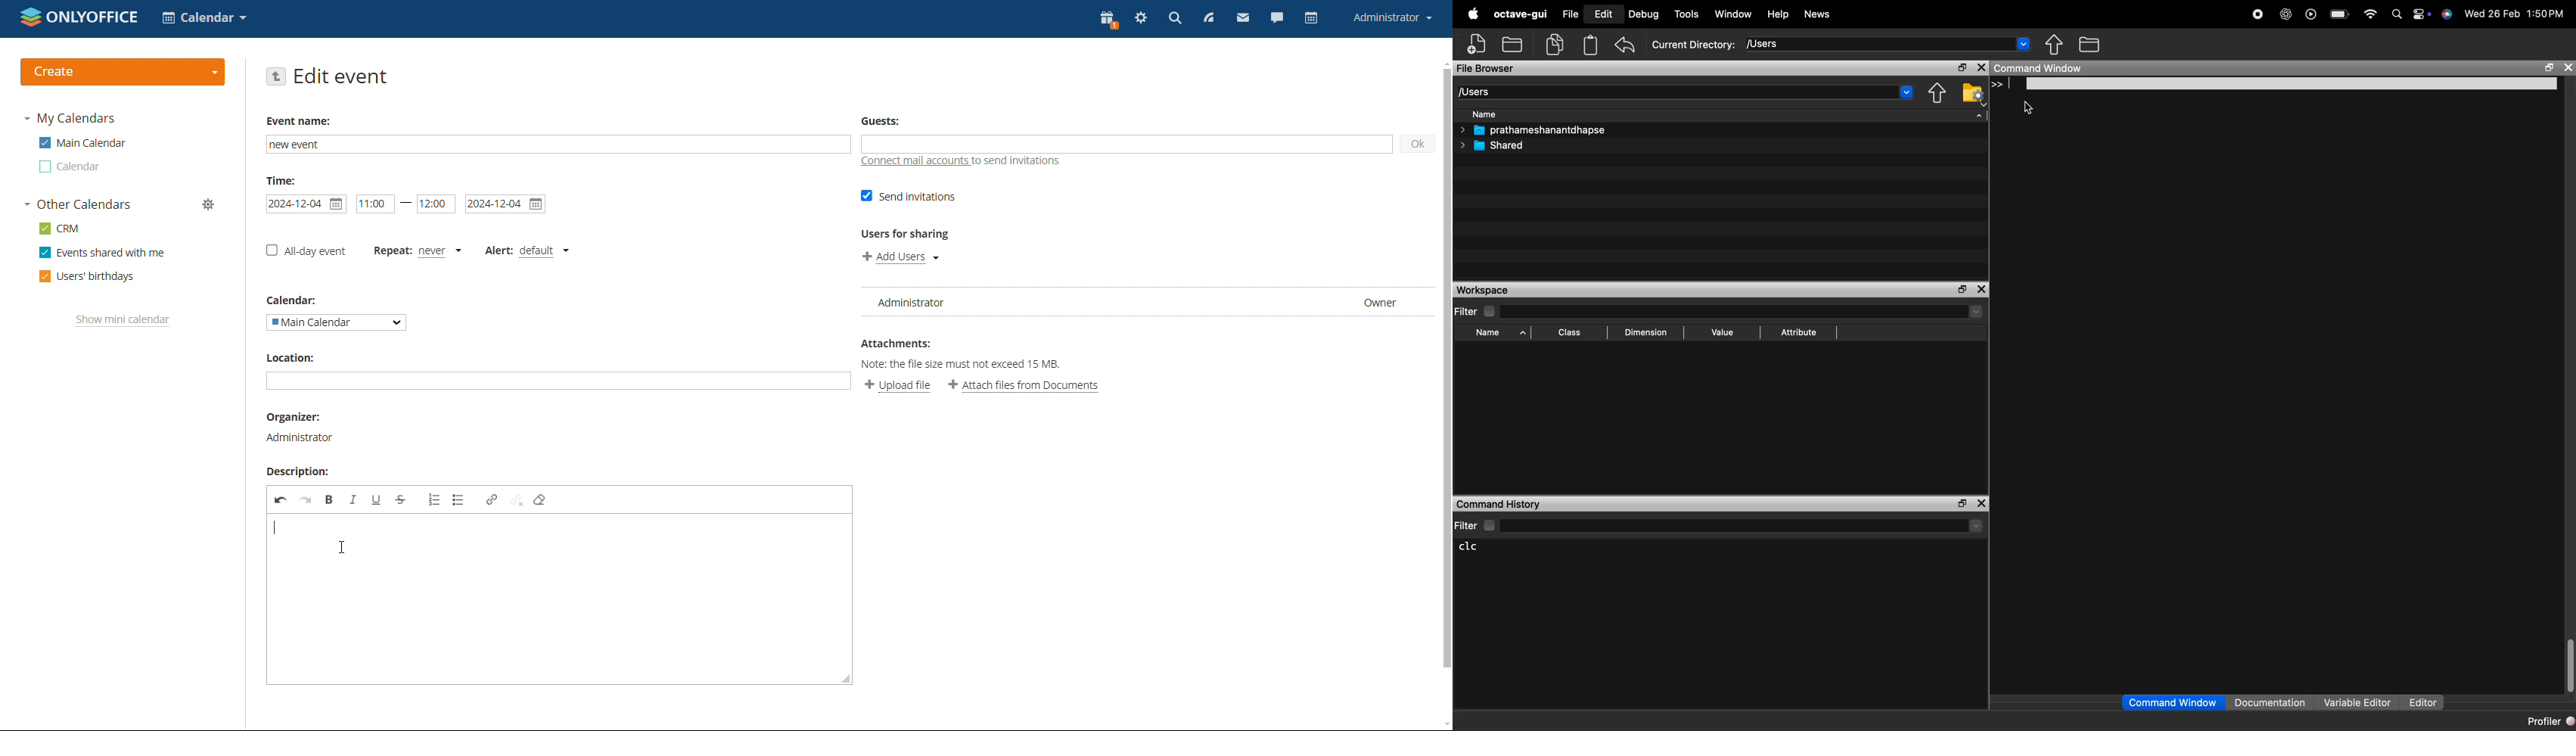 The height and width of the screenshot is (756, 2576). What do you see at coordinates (123, 72) in the screenshot?
I see `create` at bounding box center [123, 72].